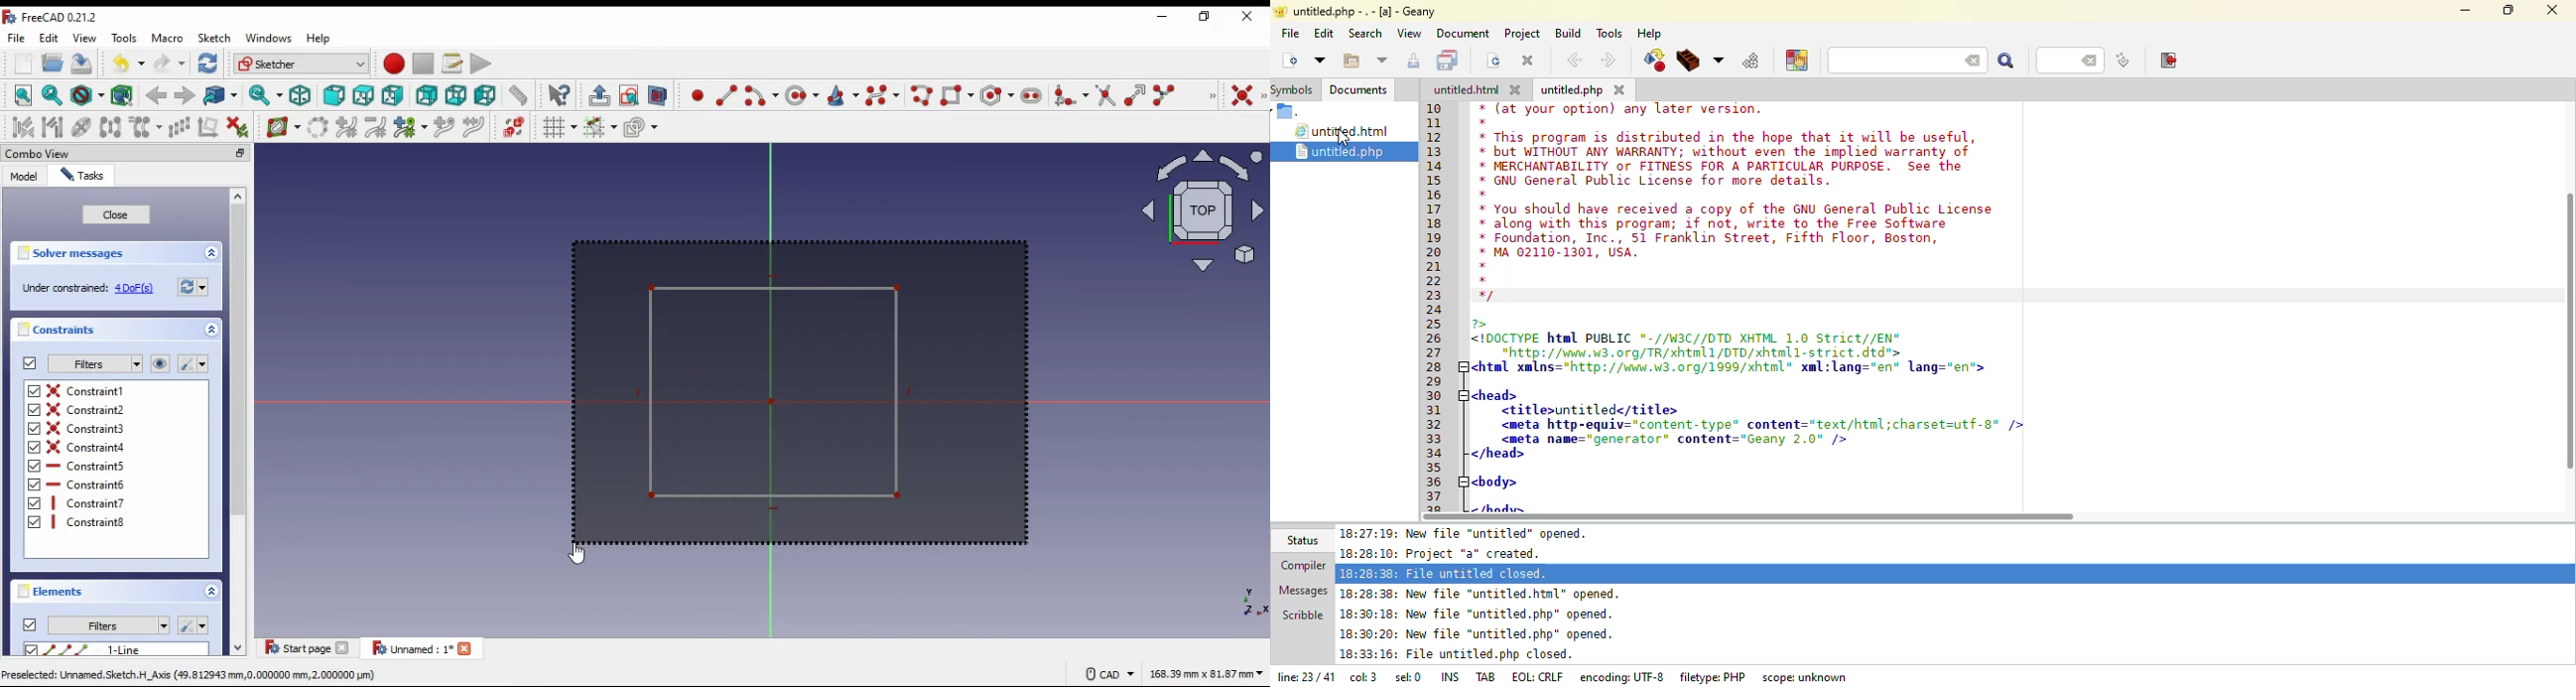  I want to click on create regular polygon, so click(995, 95).